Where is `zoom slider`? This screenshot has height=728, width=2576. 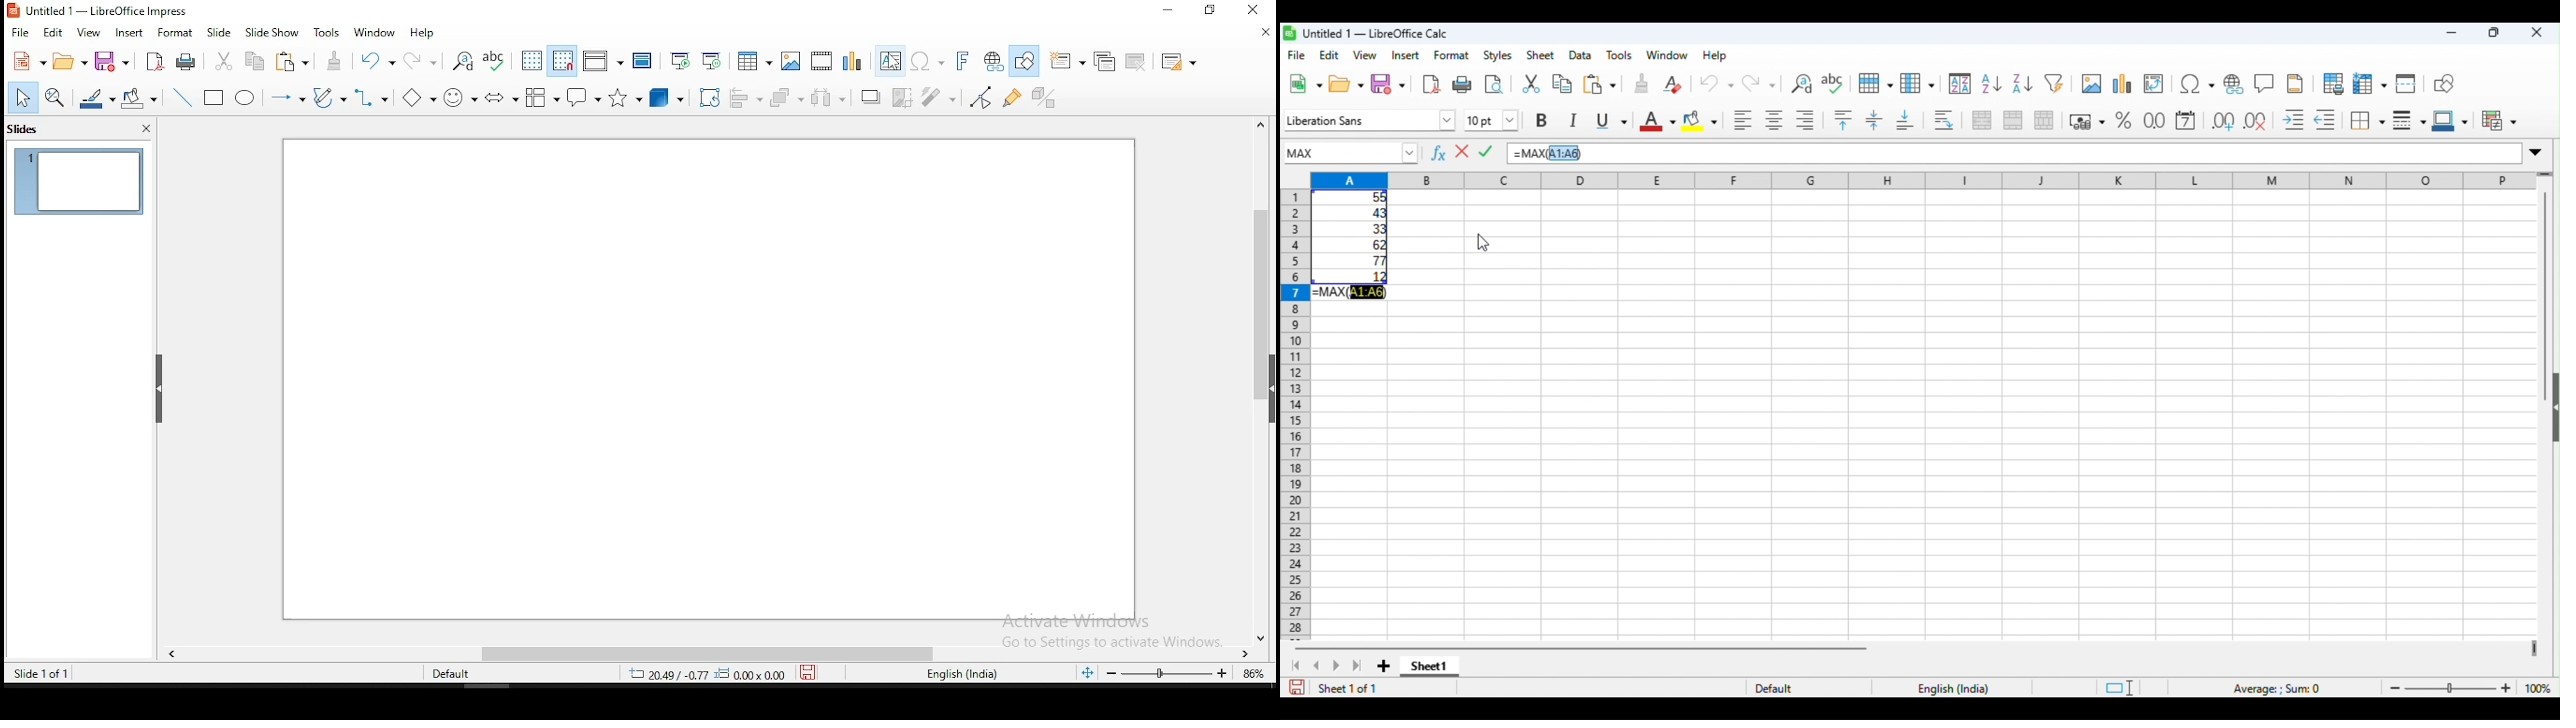 zoom slider is located at coordinates (1167, 673).